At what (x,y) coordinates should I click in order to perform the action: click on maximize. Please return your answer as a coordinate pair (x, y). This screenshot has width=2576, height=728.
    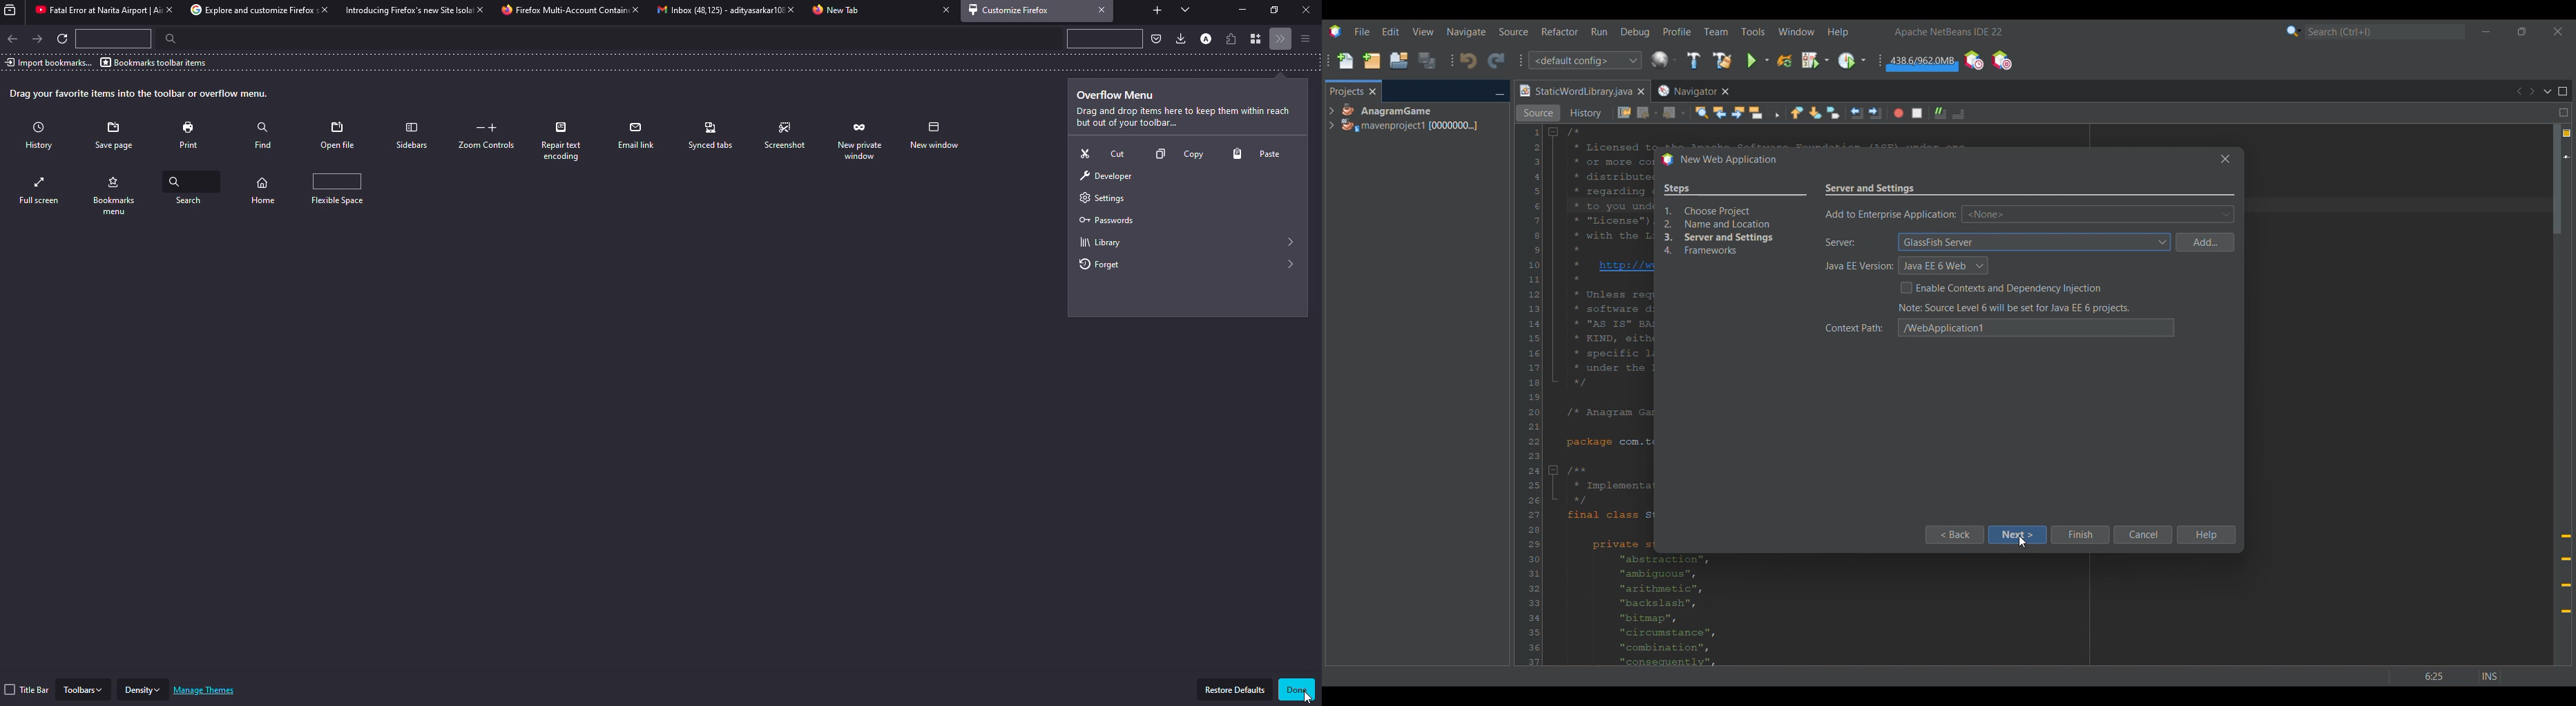
    Looking at the image, I should click on (1275, 10).